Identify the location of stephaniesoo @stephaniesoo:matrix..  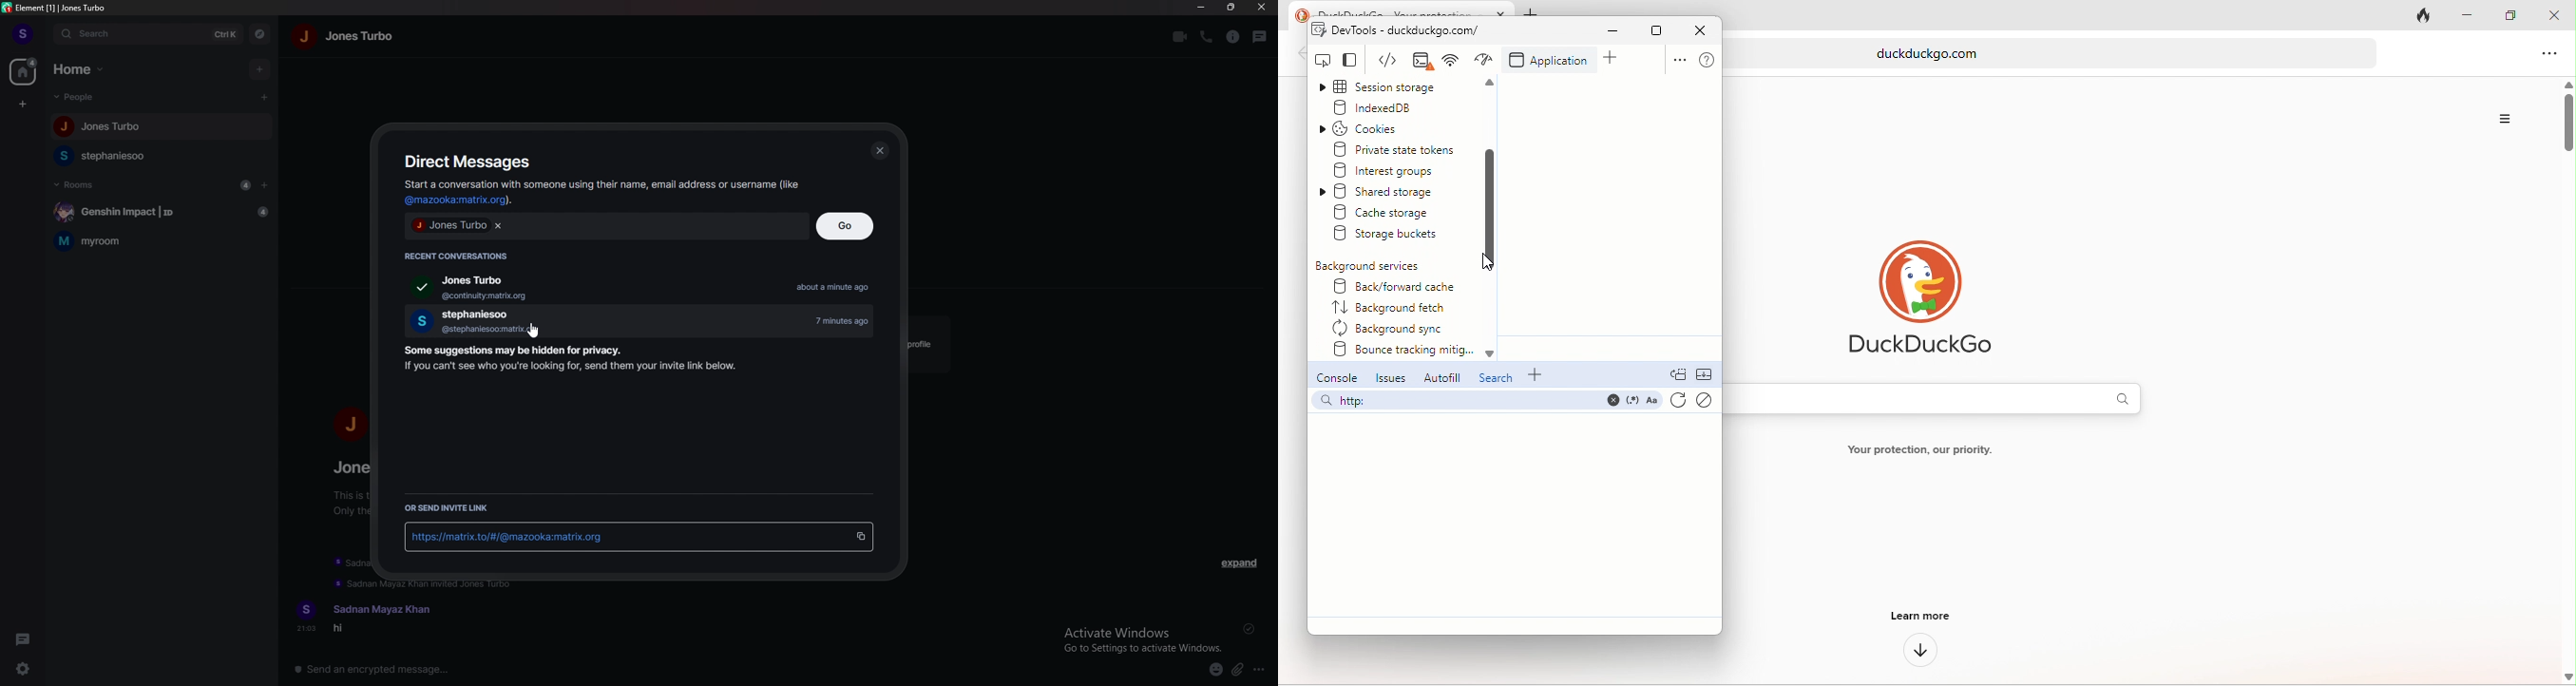
(465, 322).